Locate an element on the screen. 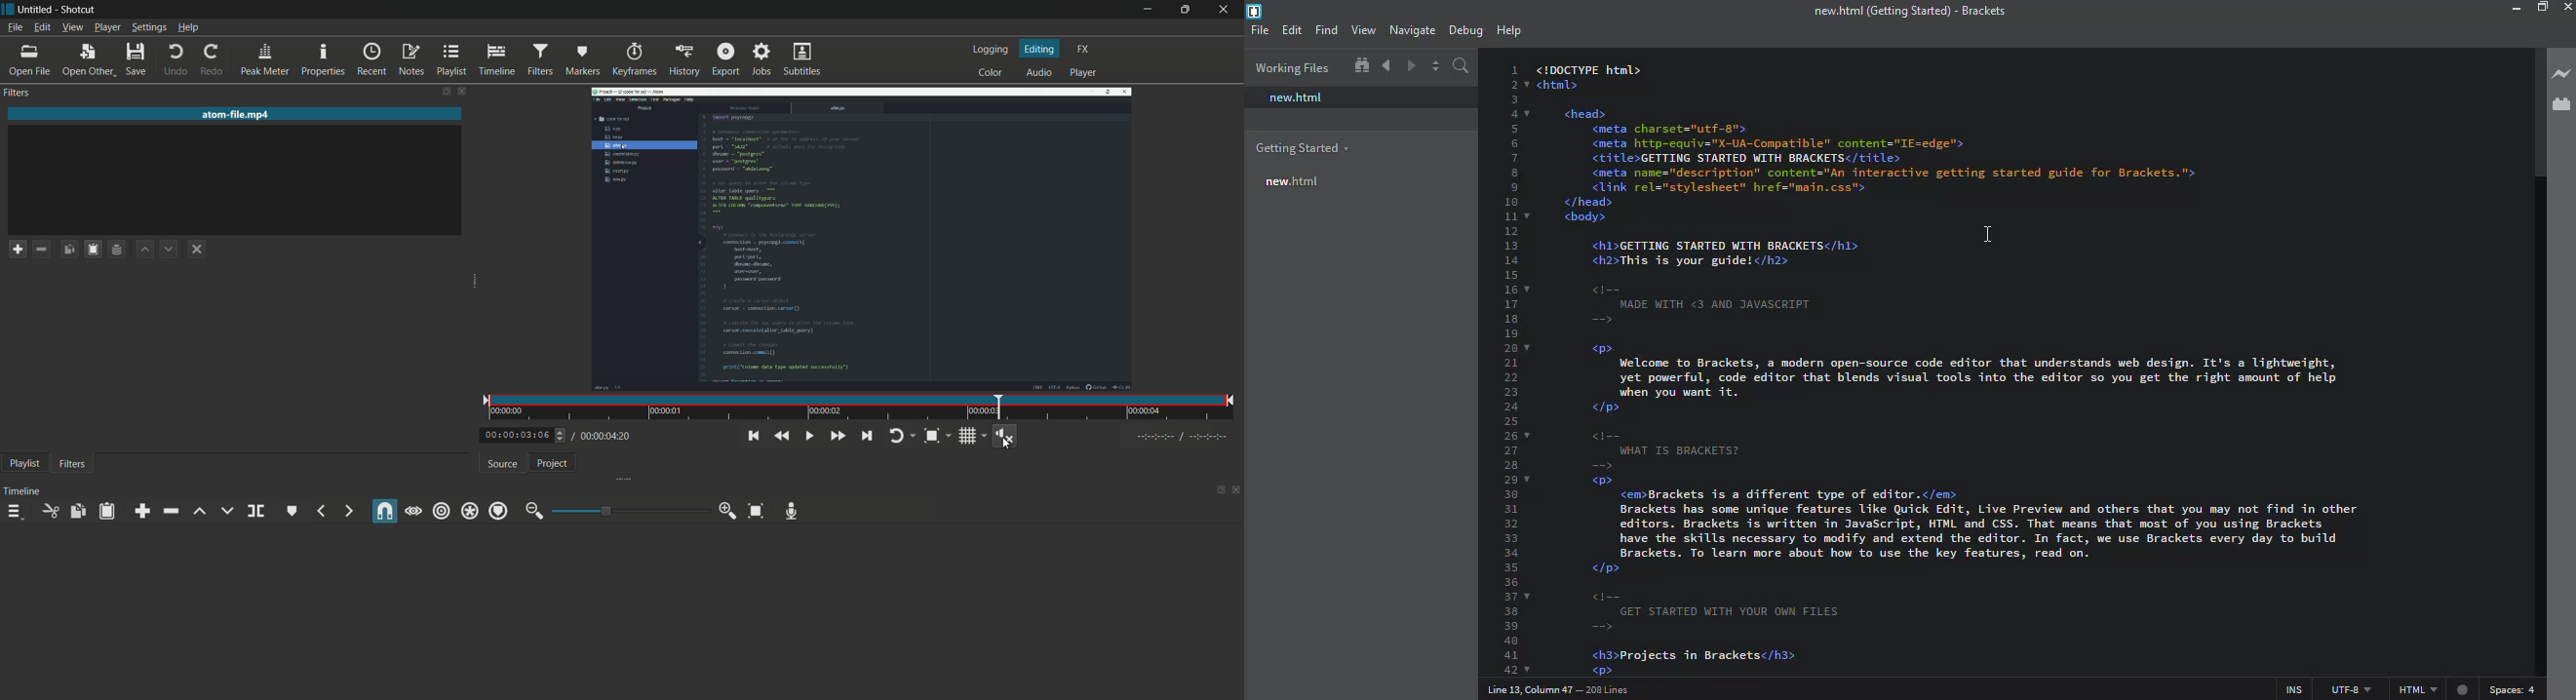 This screenshot has width=2576, height=700. search is located at coordinates (1462, 66).